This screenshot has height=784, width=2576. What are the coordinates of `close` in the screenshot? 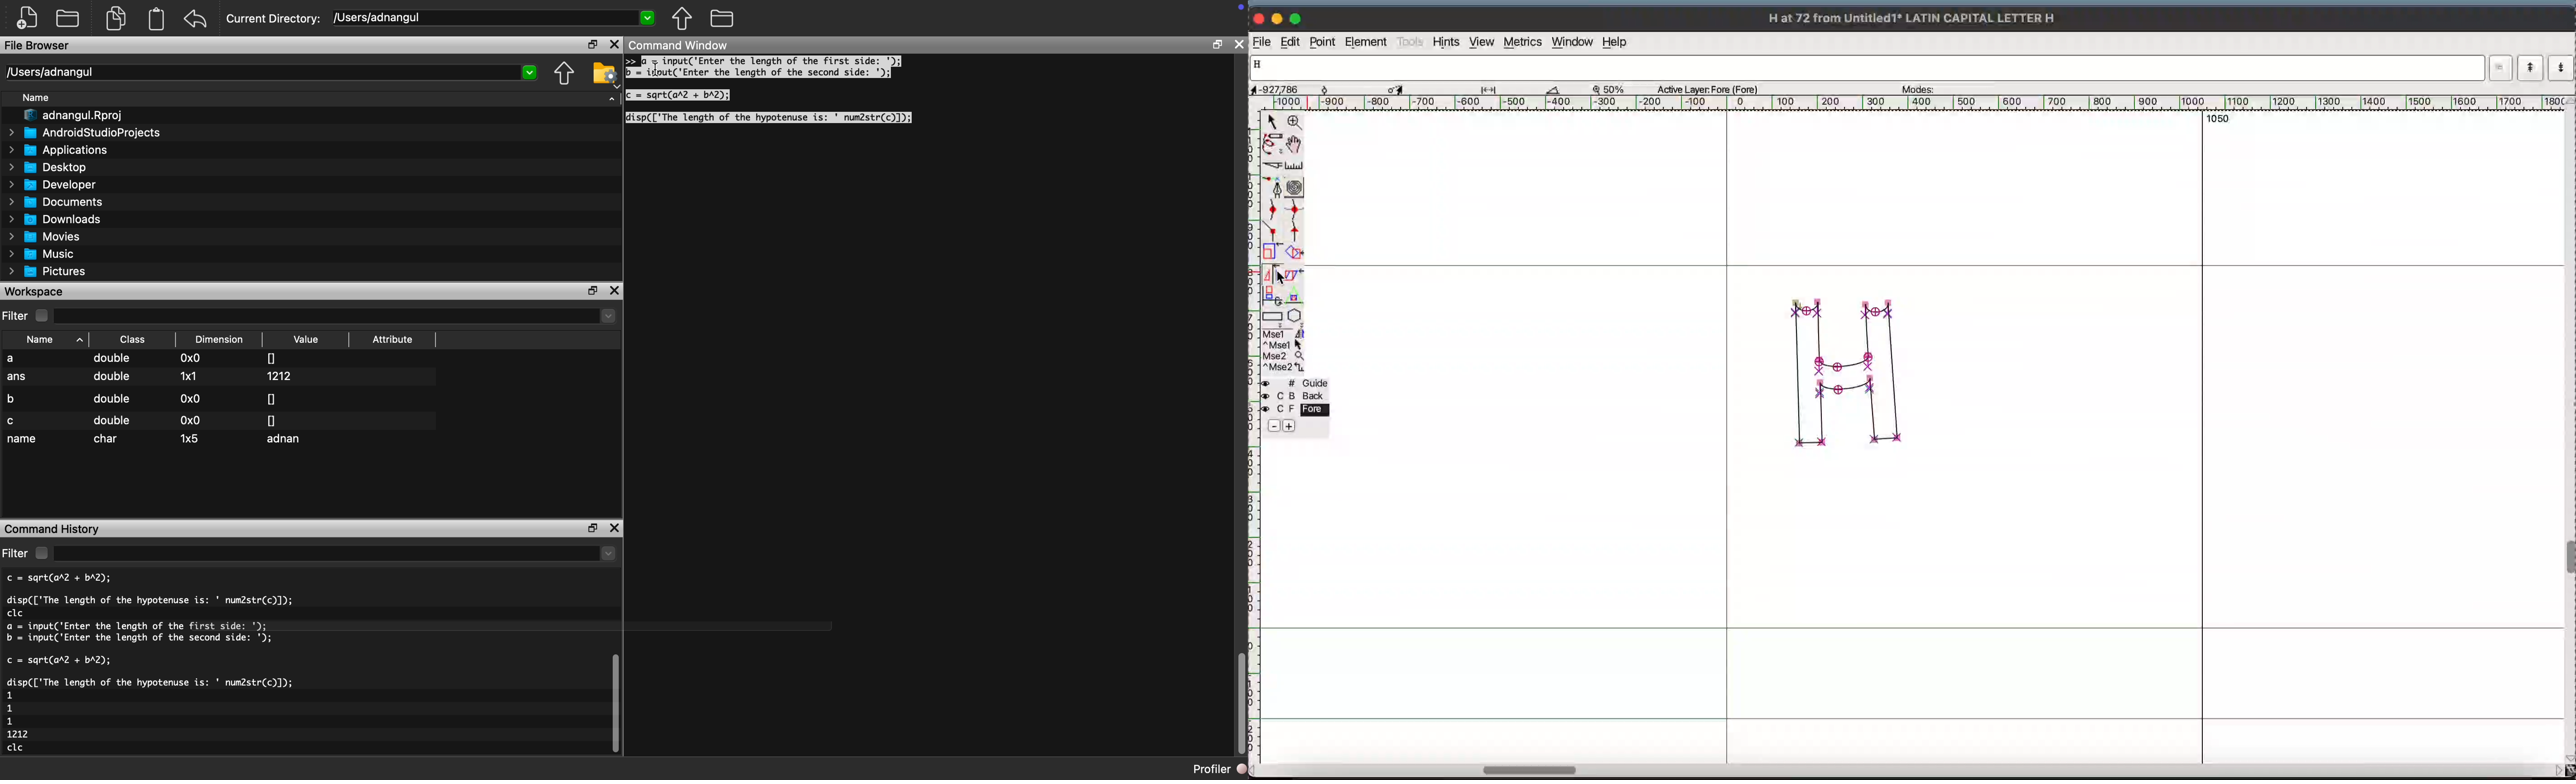 It's located at (616, 530).